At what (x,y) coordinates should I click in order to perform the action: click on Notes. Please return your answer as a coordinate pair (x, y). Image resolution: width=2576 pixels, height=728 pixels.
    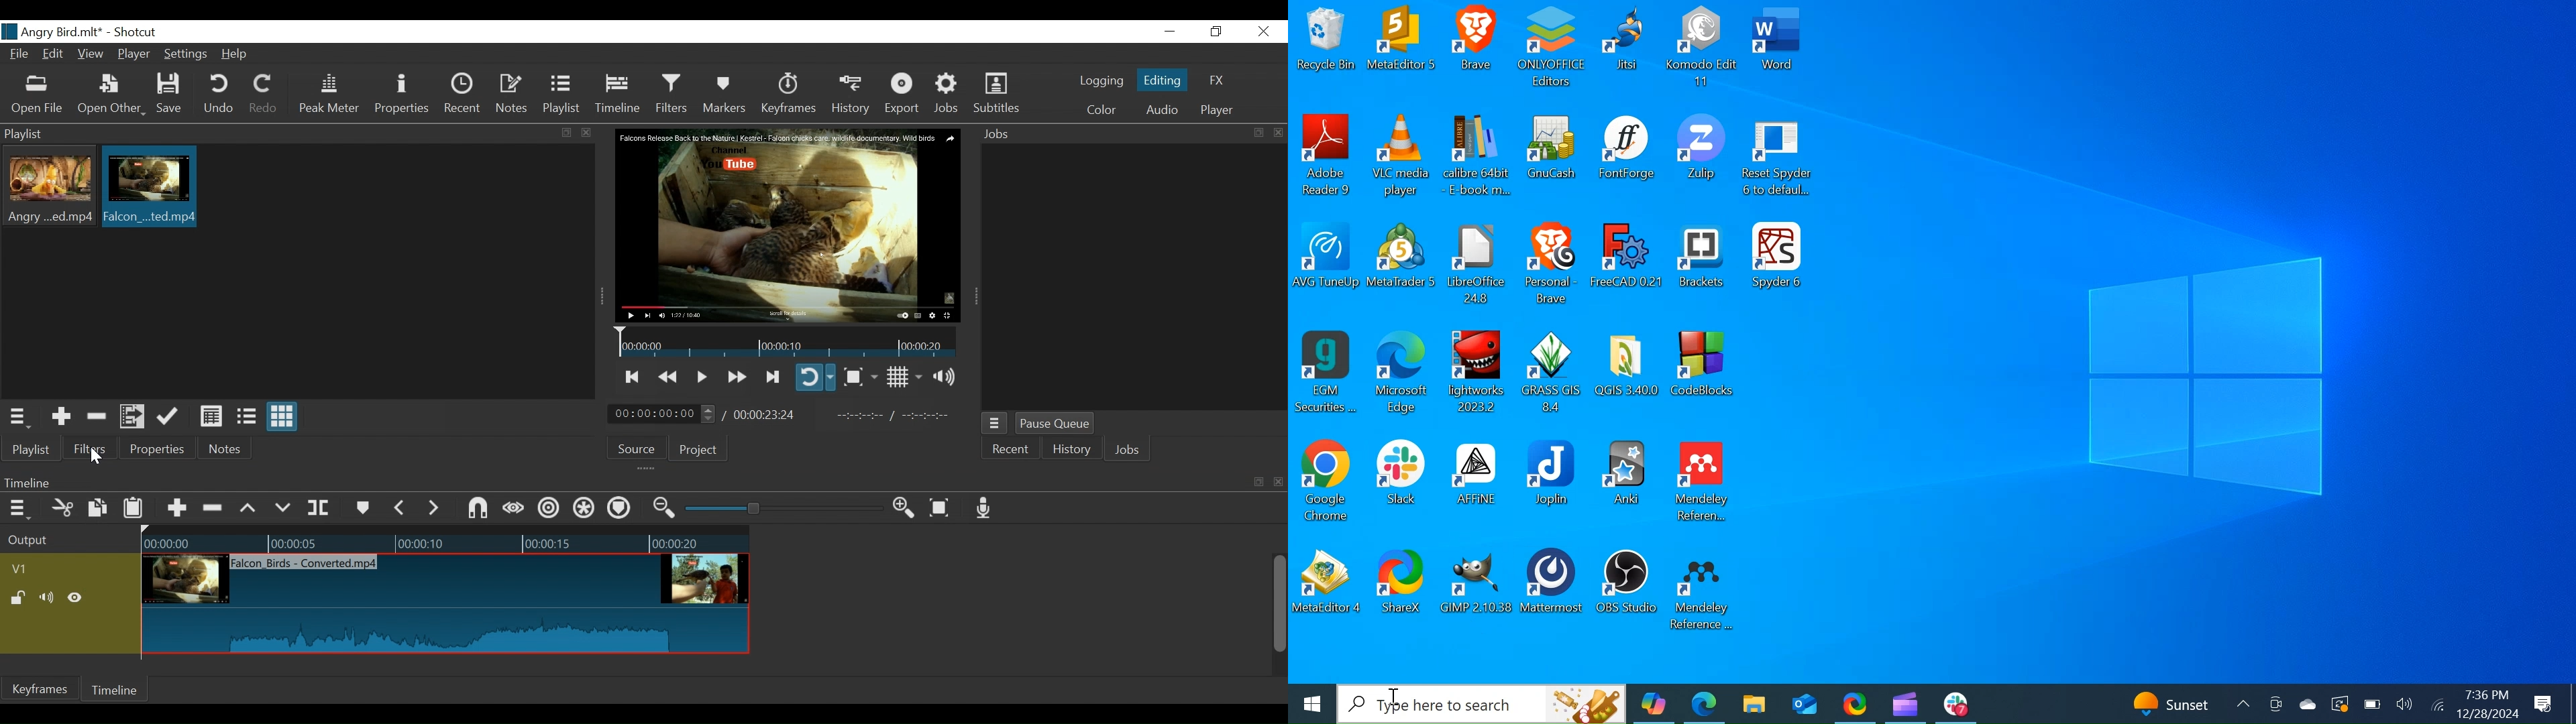
    Looking at the image, I should click on (226, 448).